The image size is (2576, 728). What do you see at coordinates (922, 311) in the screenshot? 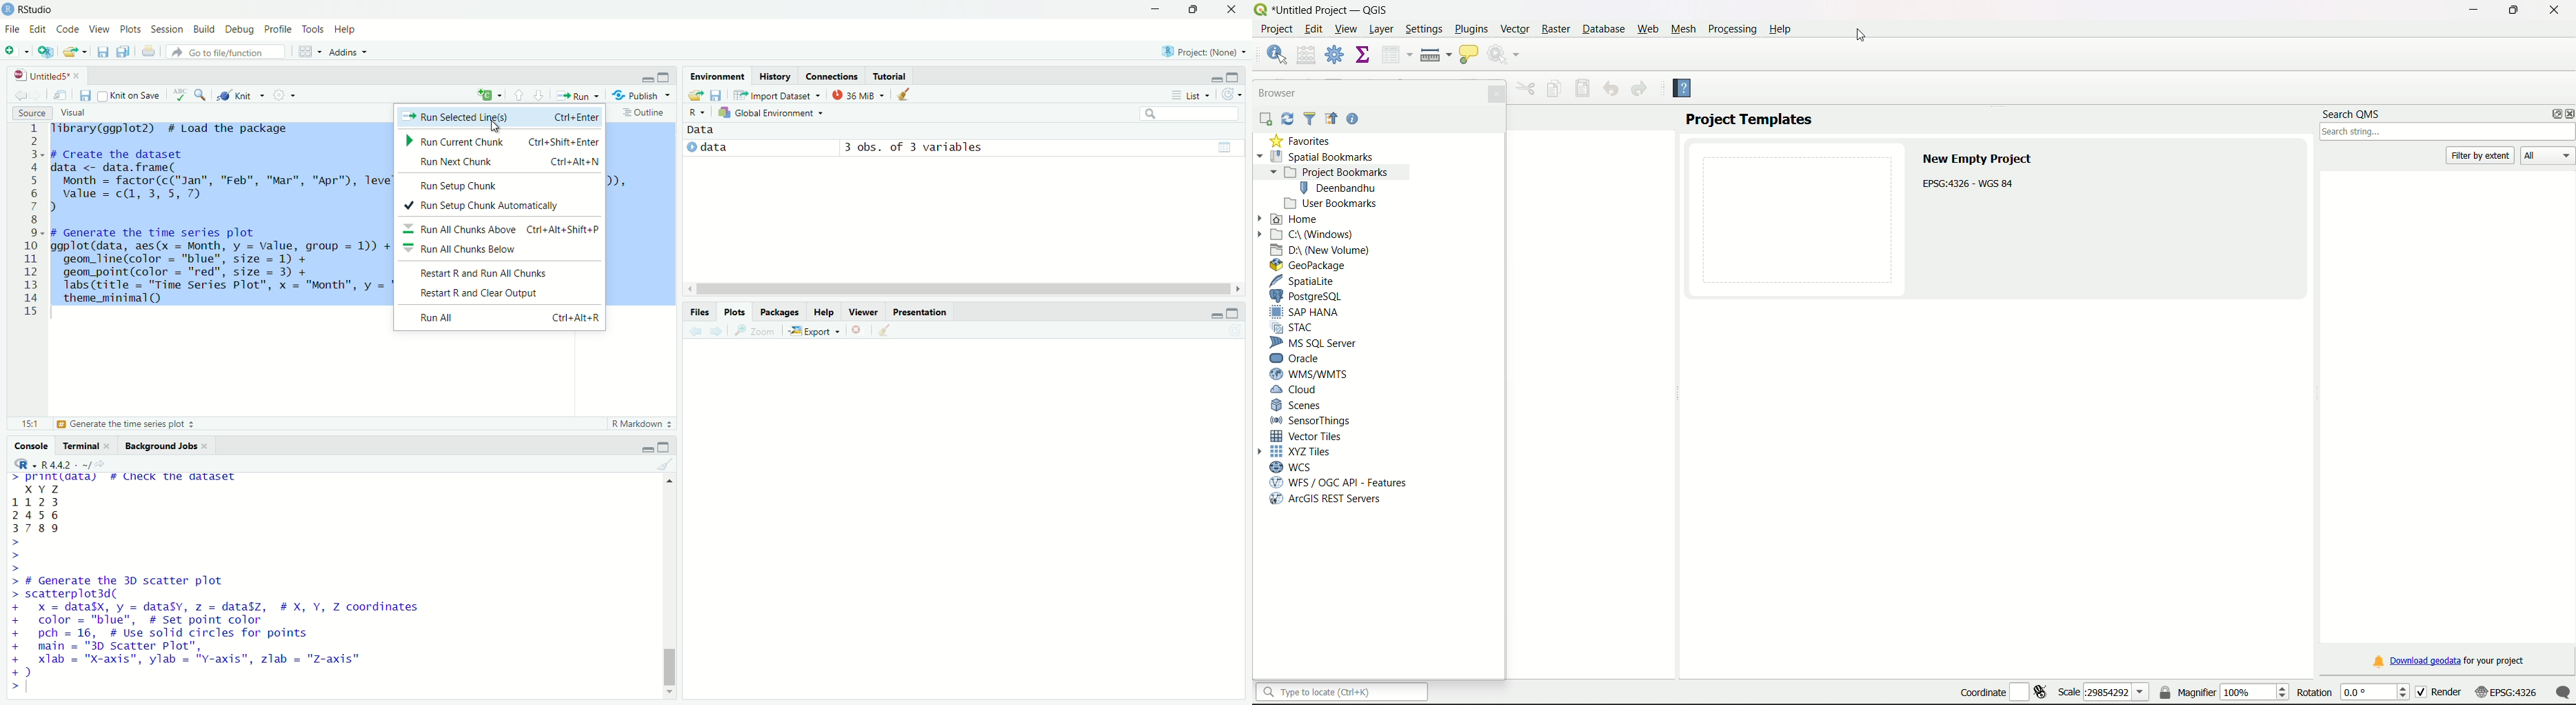
I see `presentations` at bounding box center [922, 311].